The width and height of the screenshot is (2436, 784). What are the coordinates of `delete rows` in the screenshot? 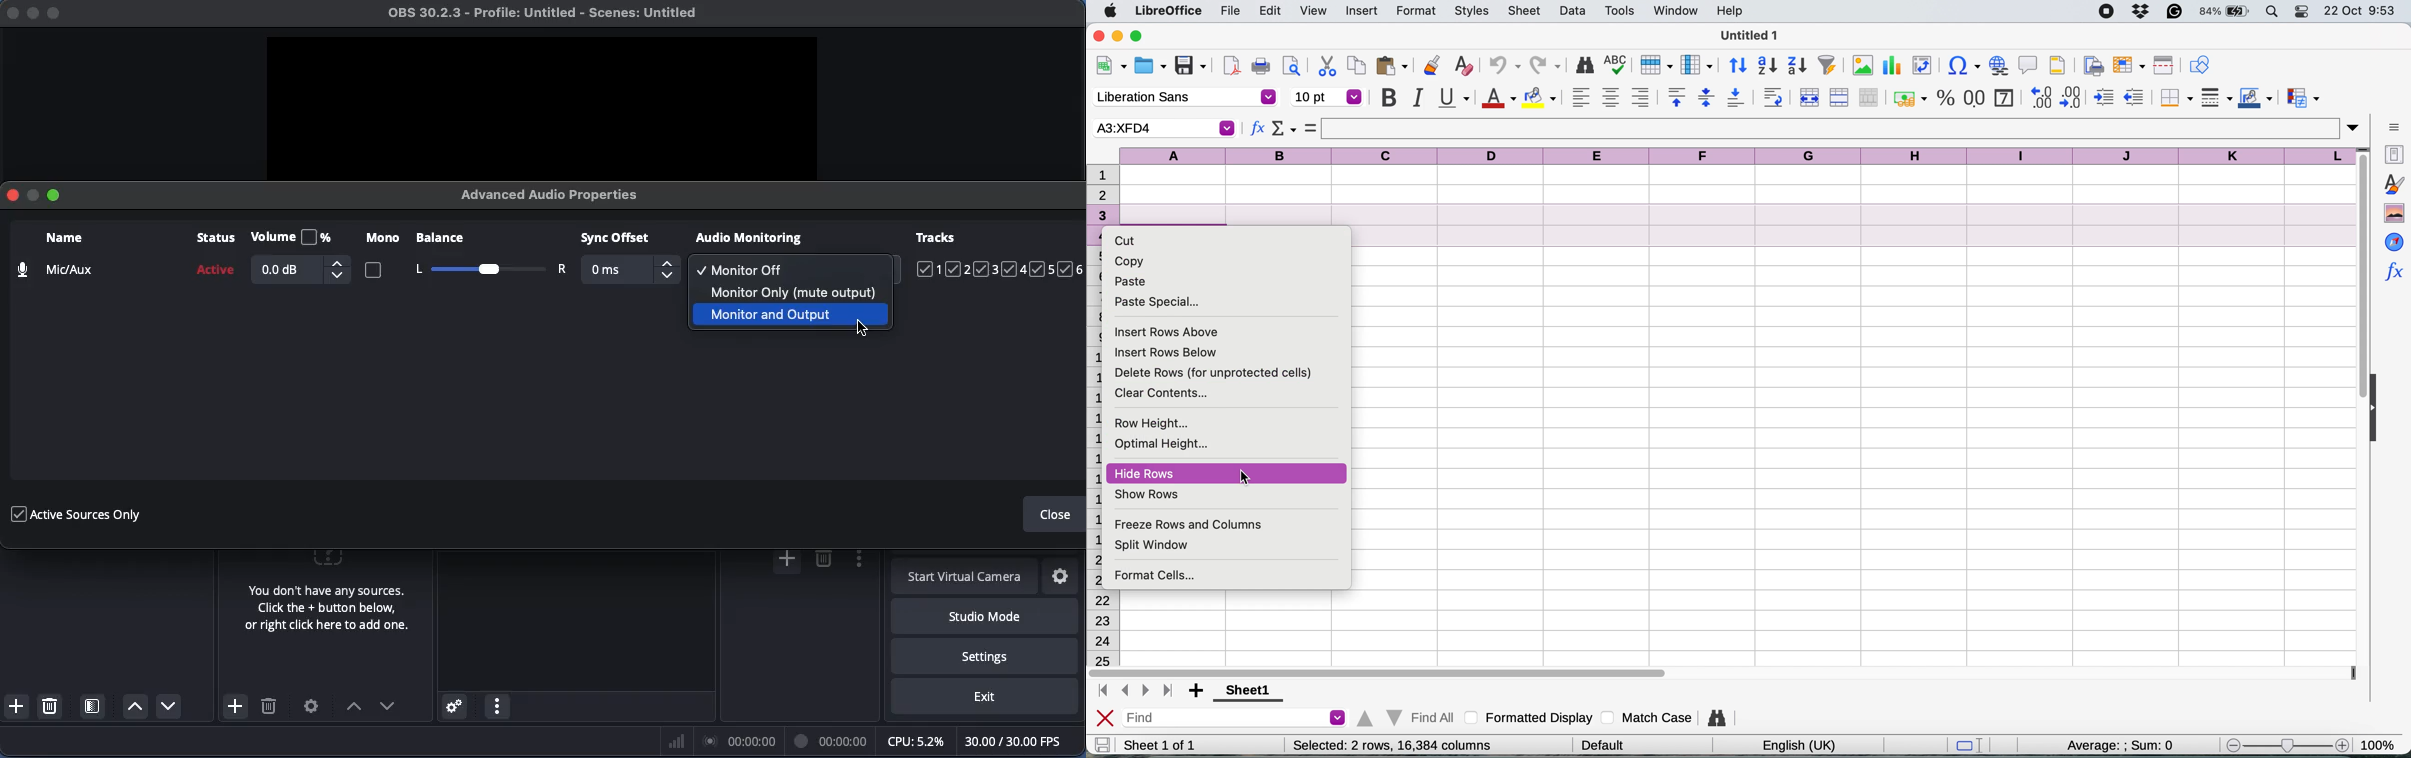 It's located at (1214, 373).